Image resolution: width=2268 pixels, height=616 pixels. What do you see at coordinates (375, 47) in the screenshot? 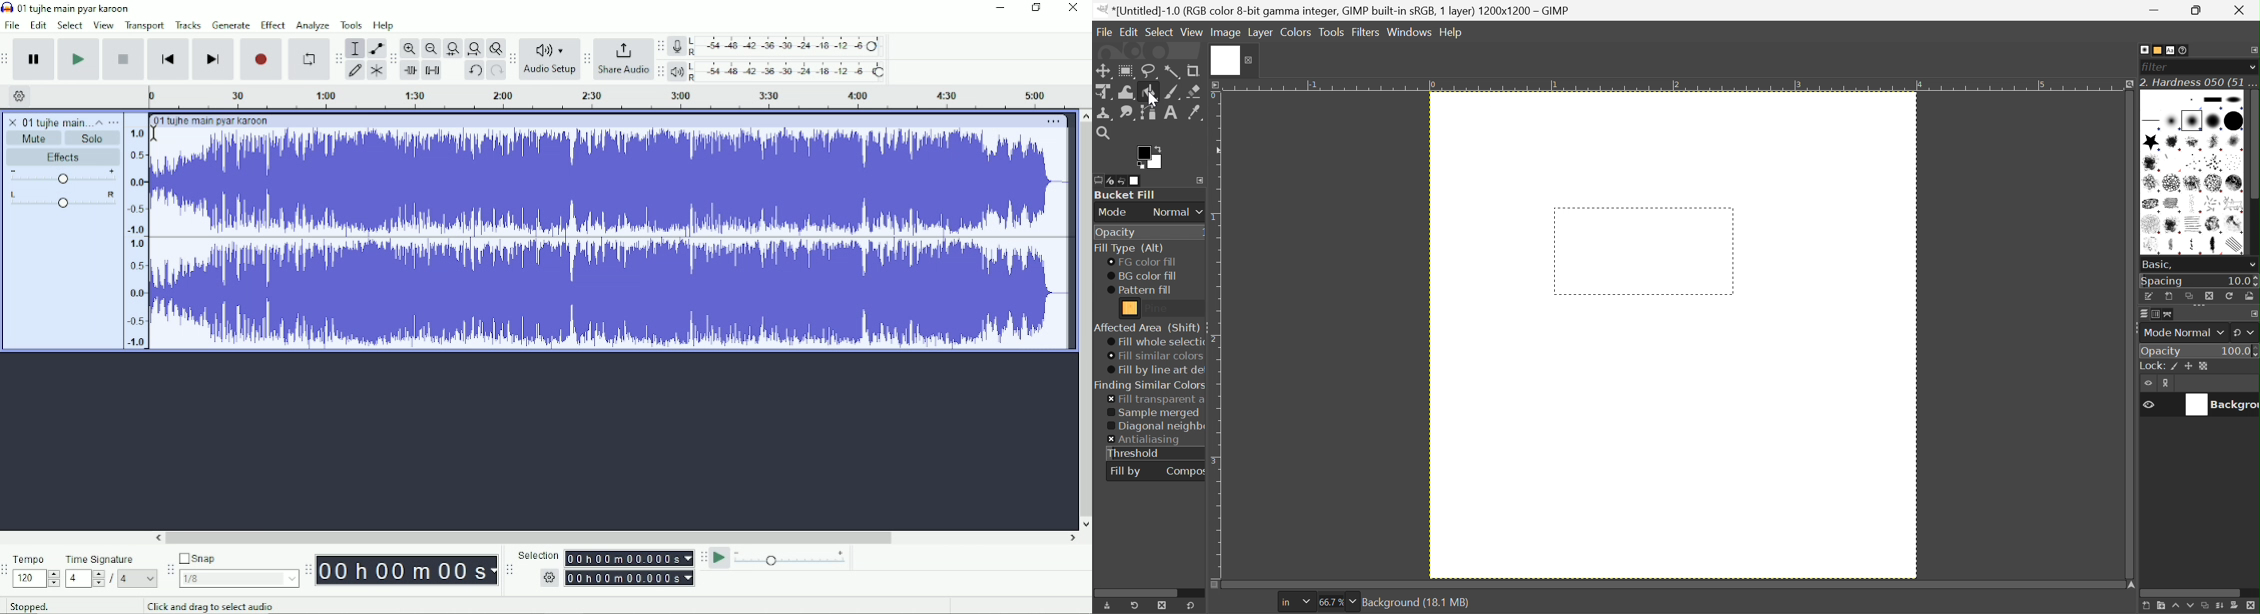
I see `Envelope tool` at bounding box center [375, 47].